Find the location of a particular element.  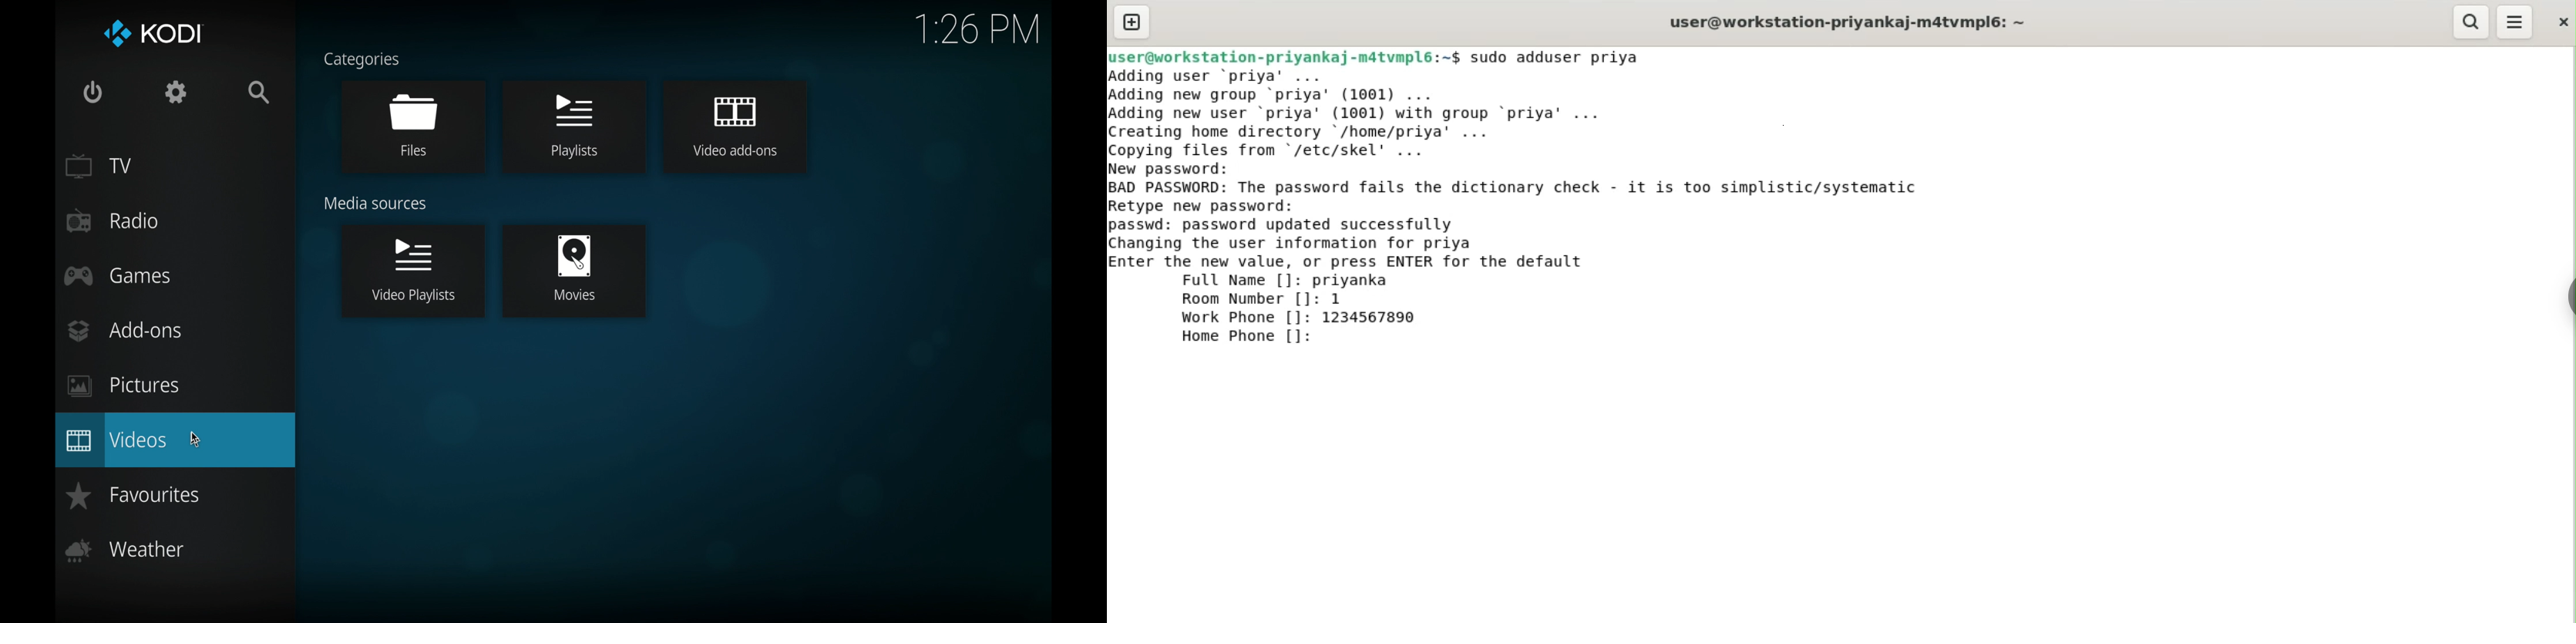

kodi is located at coordinates (152, 33).